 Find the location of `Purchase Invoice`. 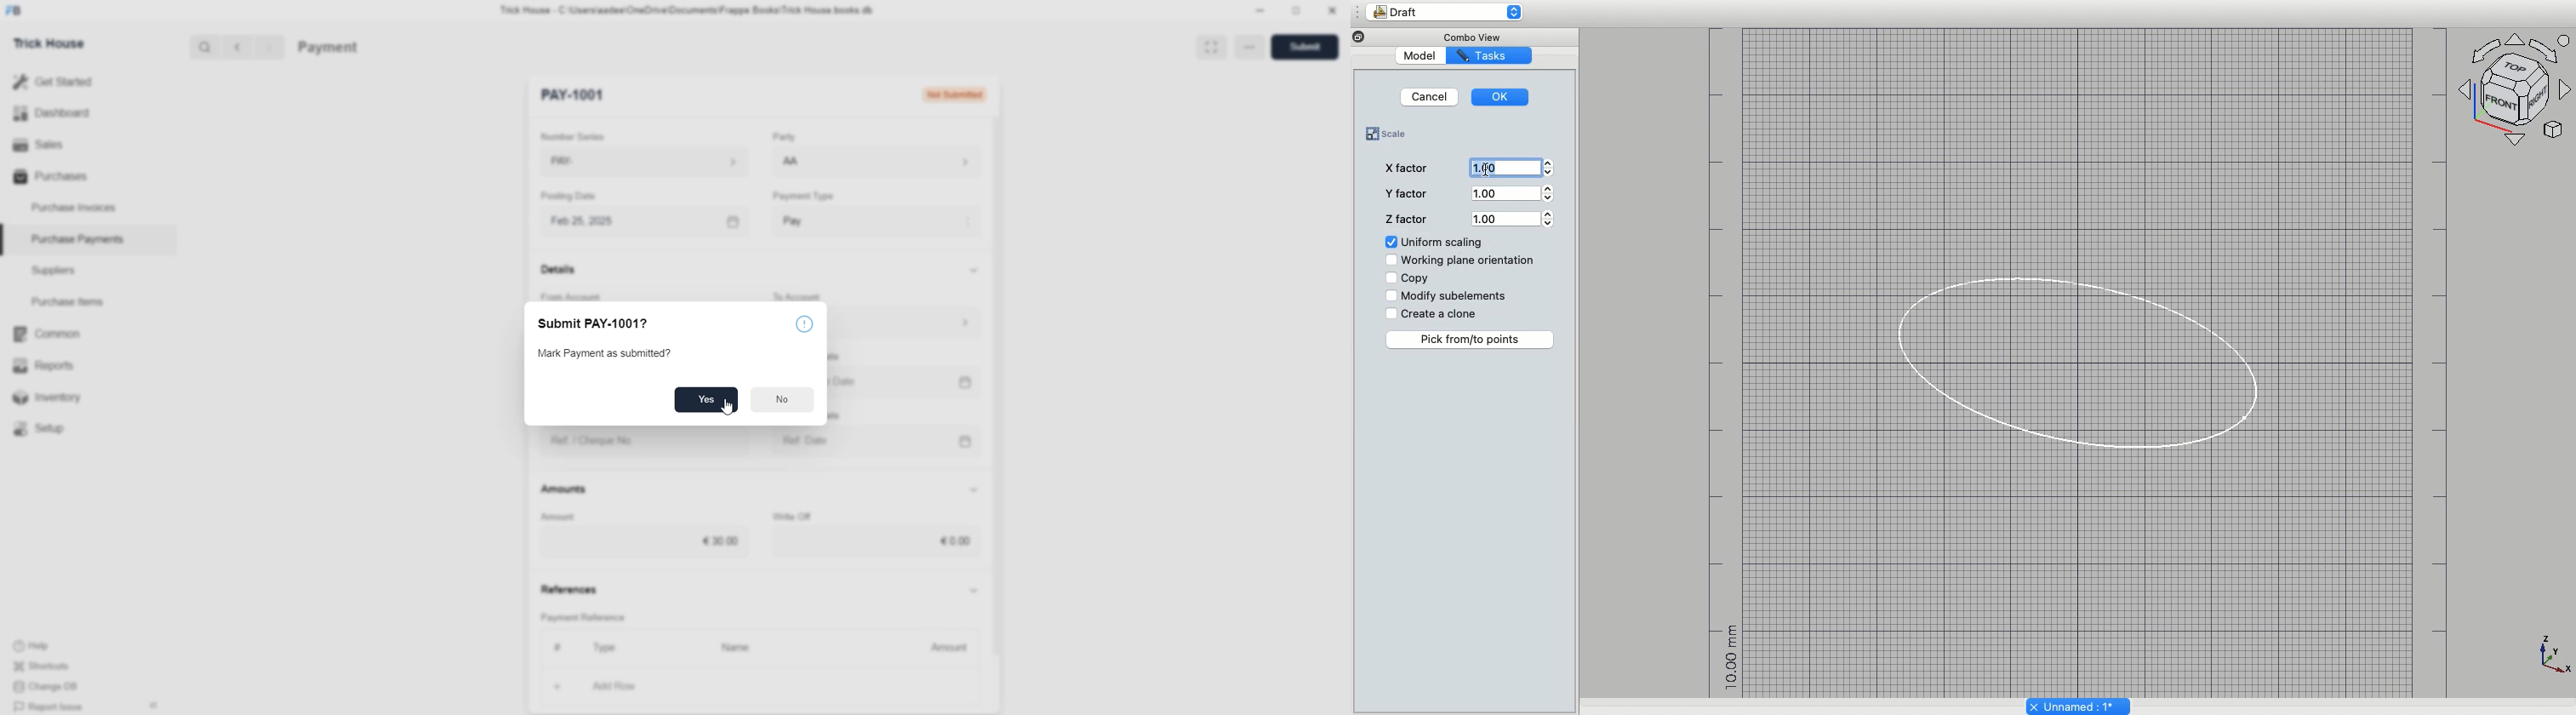

Purchase Invoice is located at coordinates (363, 47).